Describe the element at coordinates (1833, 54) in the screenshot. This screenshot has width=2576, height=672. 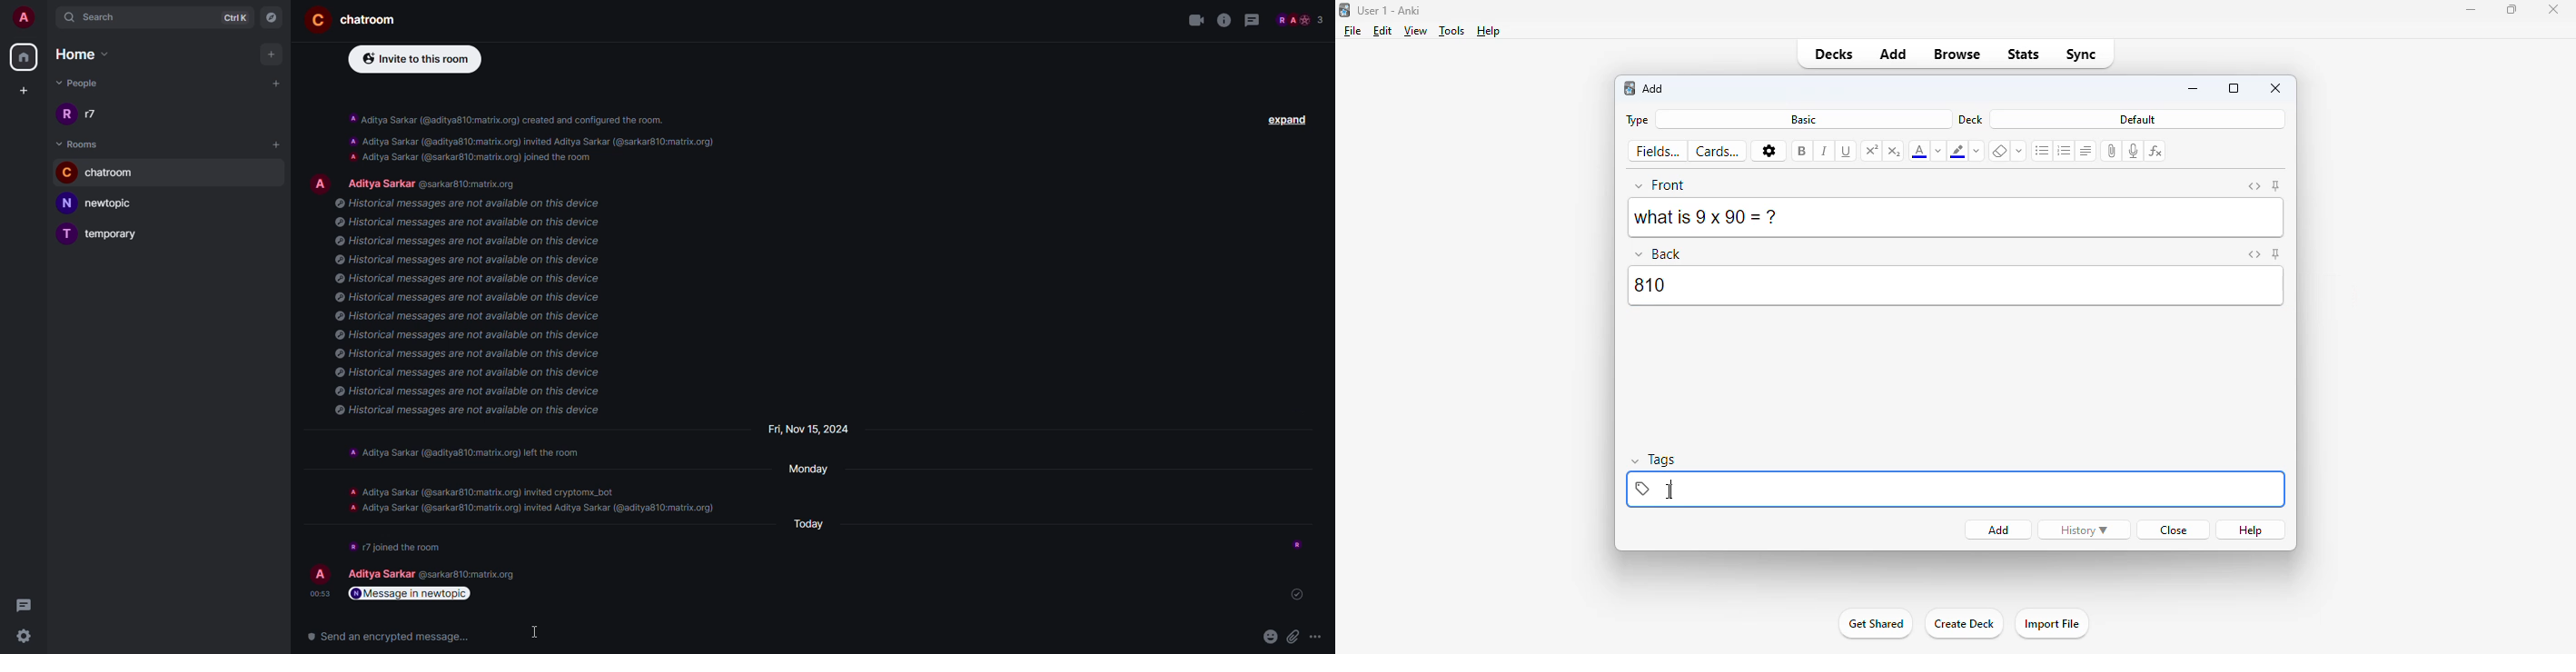
I see `decks` at that location.